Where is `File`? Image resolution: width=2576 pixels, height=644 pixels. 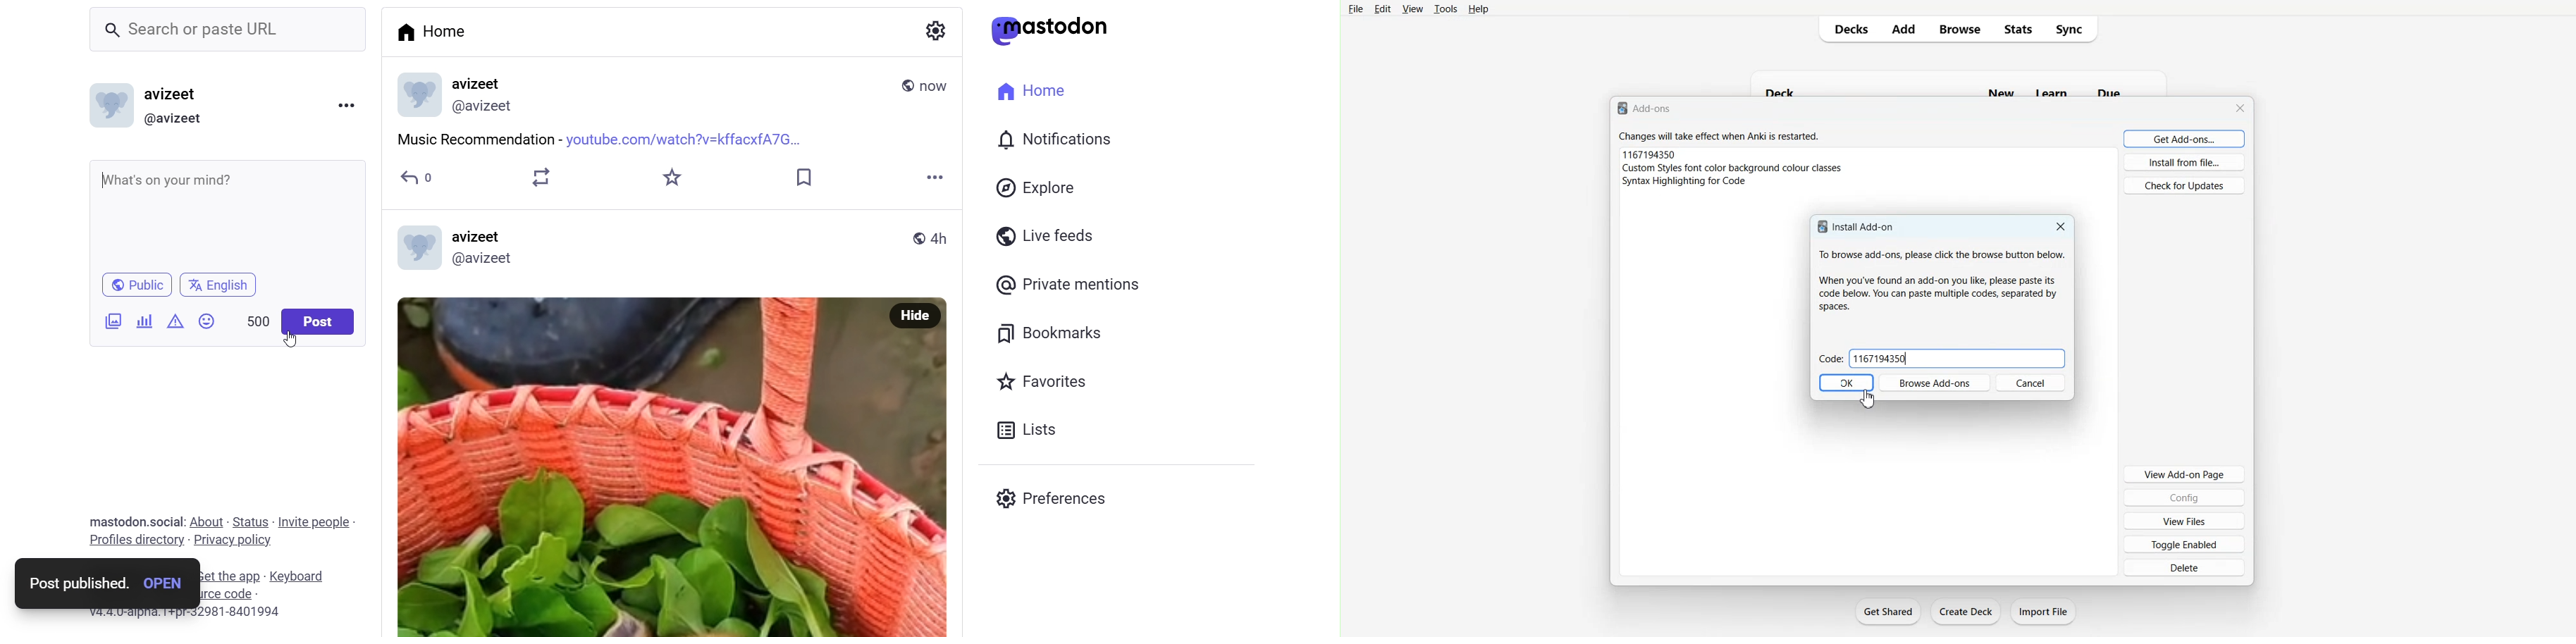 File is located at coordinates (1356, 8).